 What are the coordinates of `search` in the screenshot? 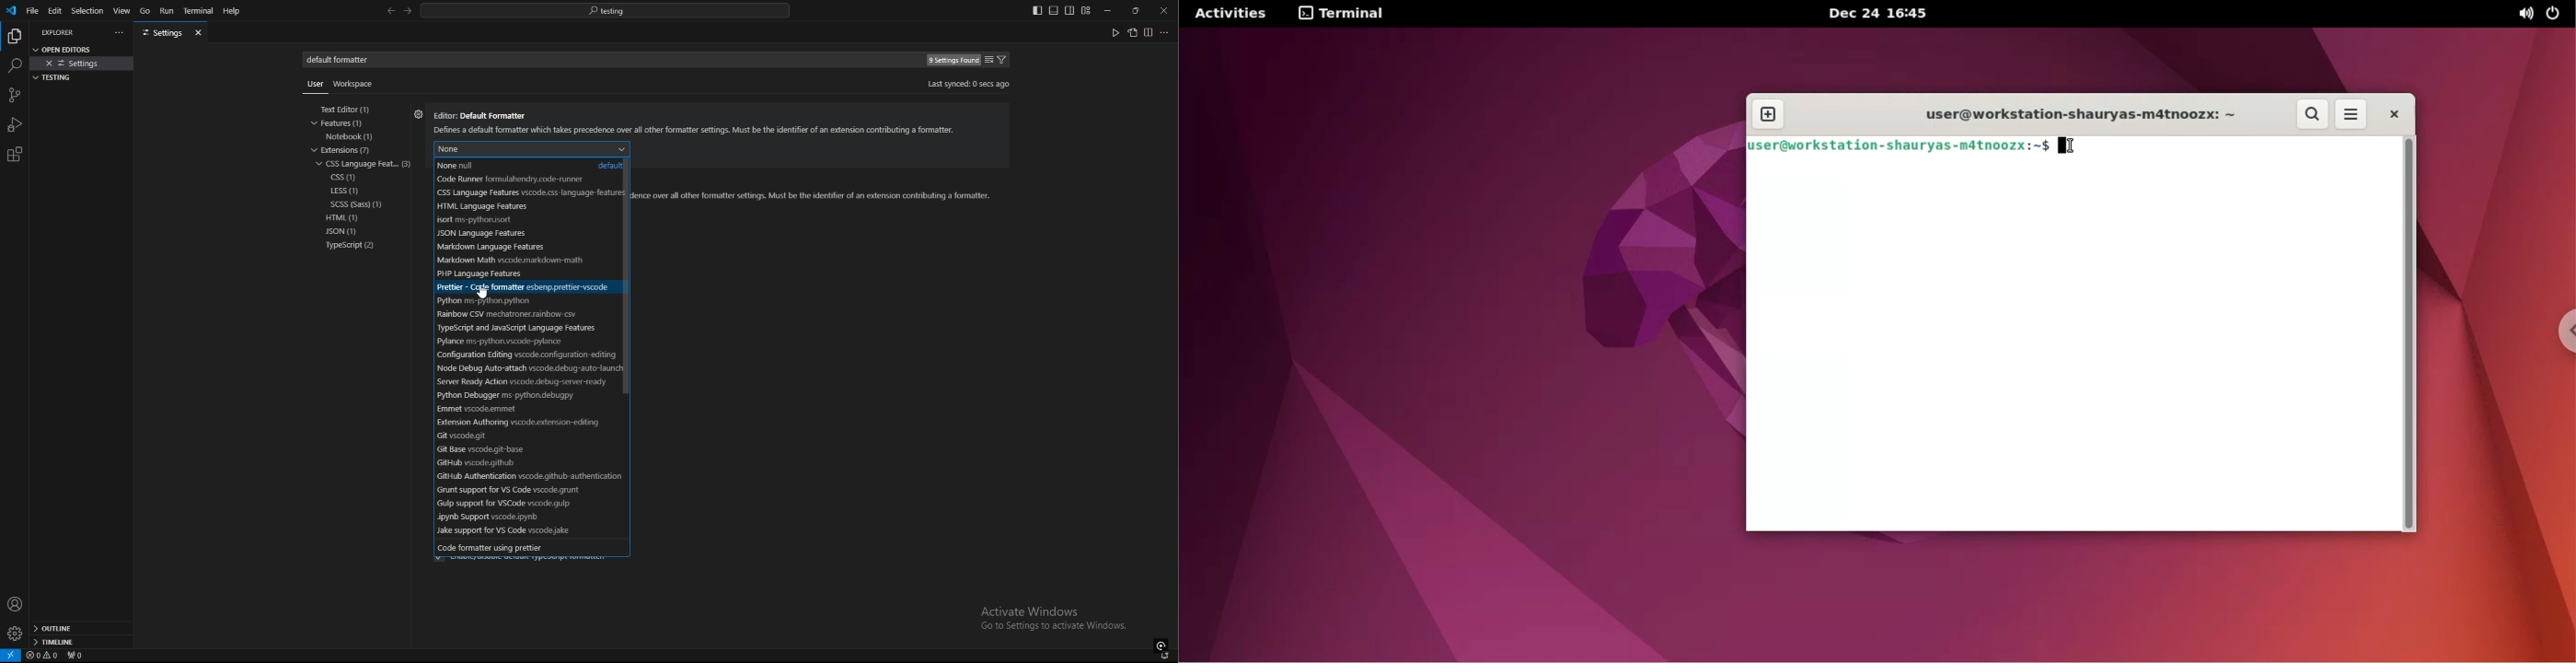 It's located at (14, 66).